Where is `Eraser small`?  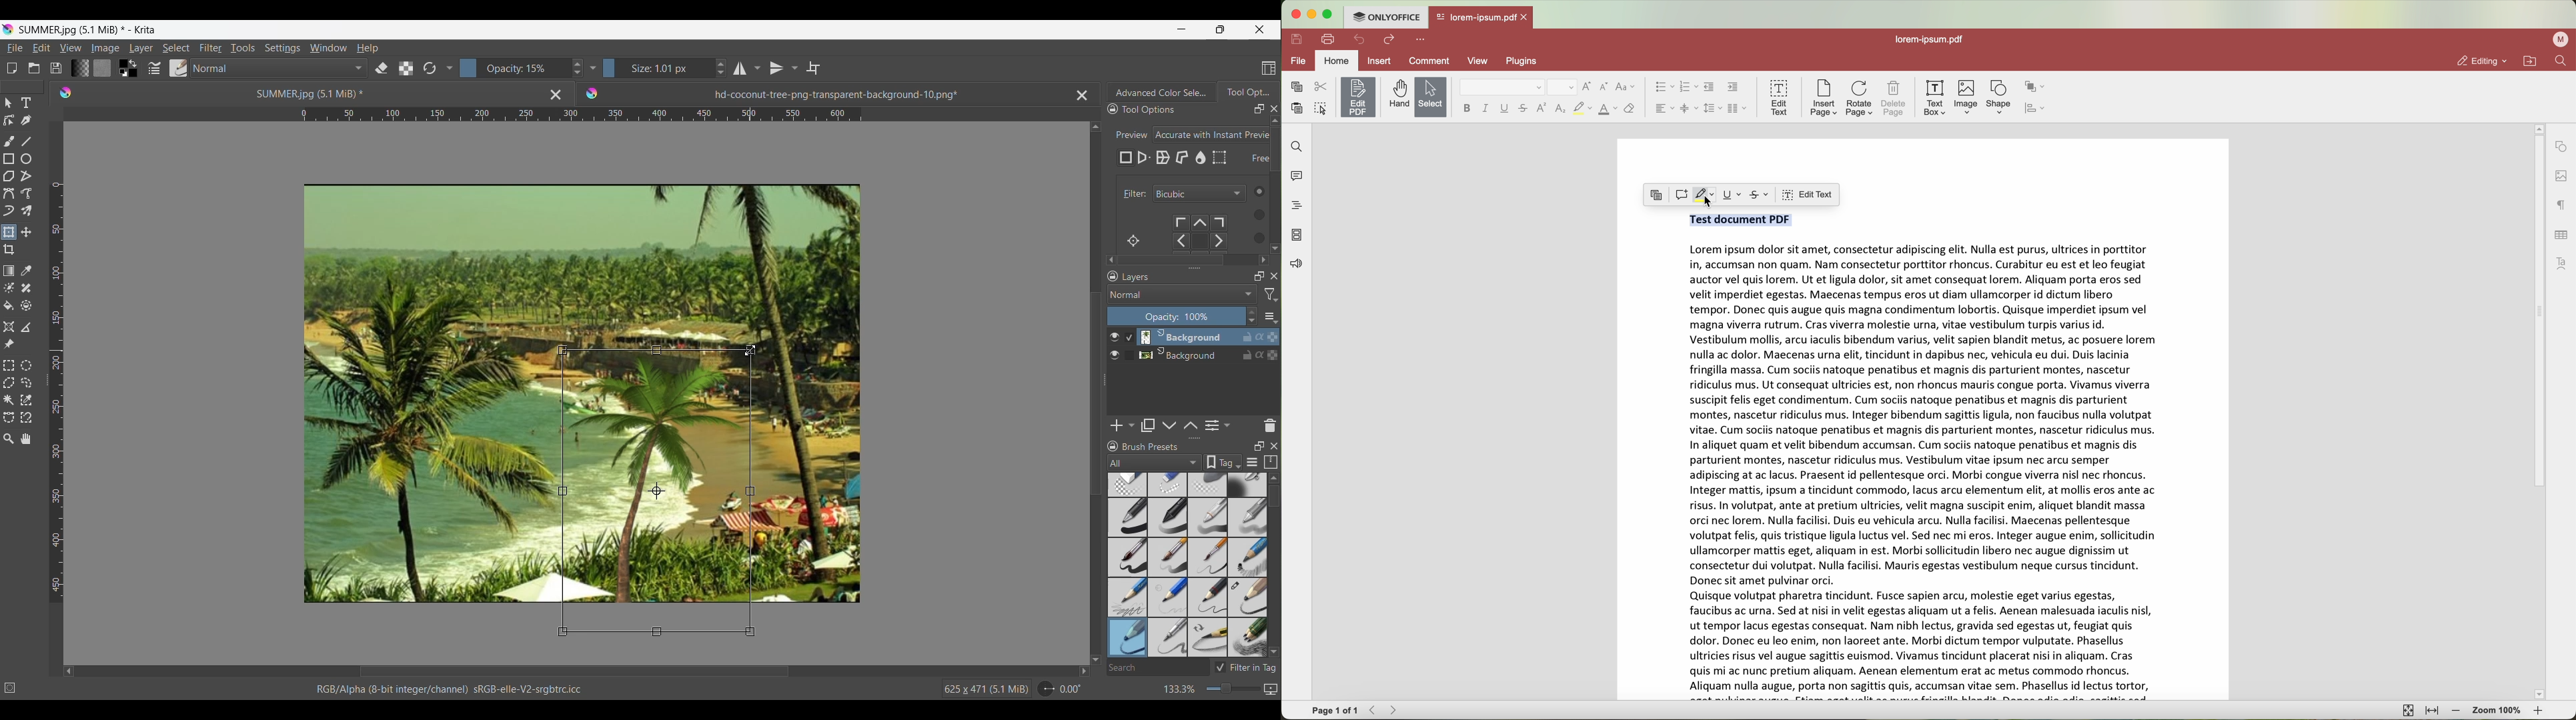
Eraser small is located at coordinates (1168, 484).